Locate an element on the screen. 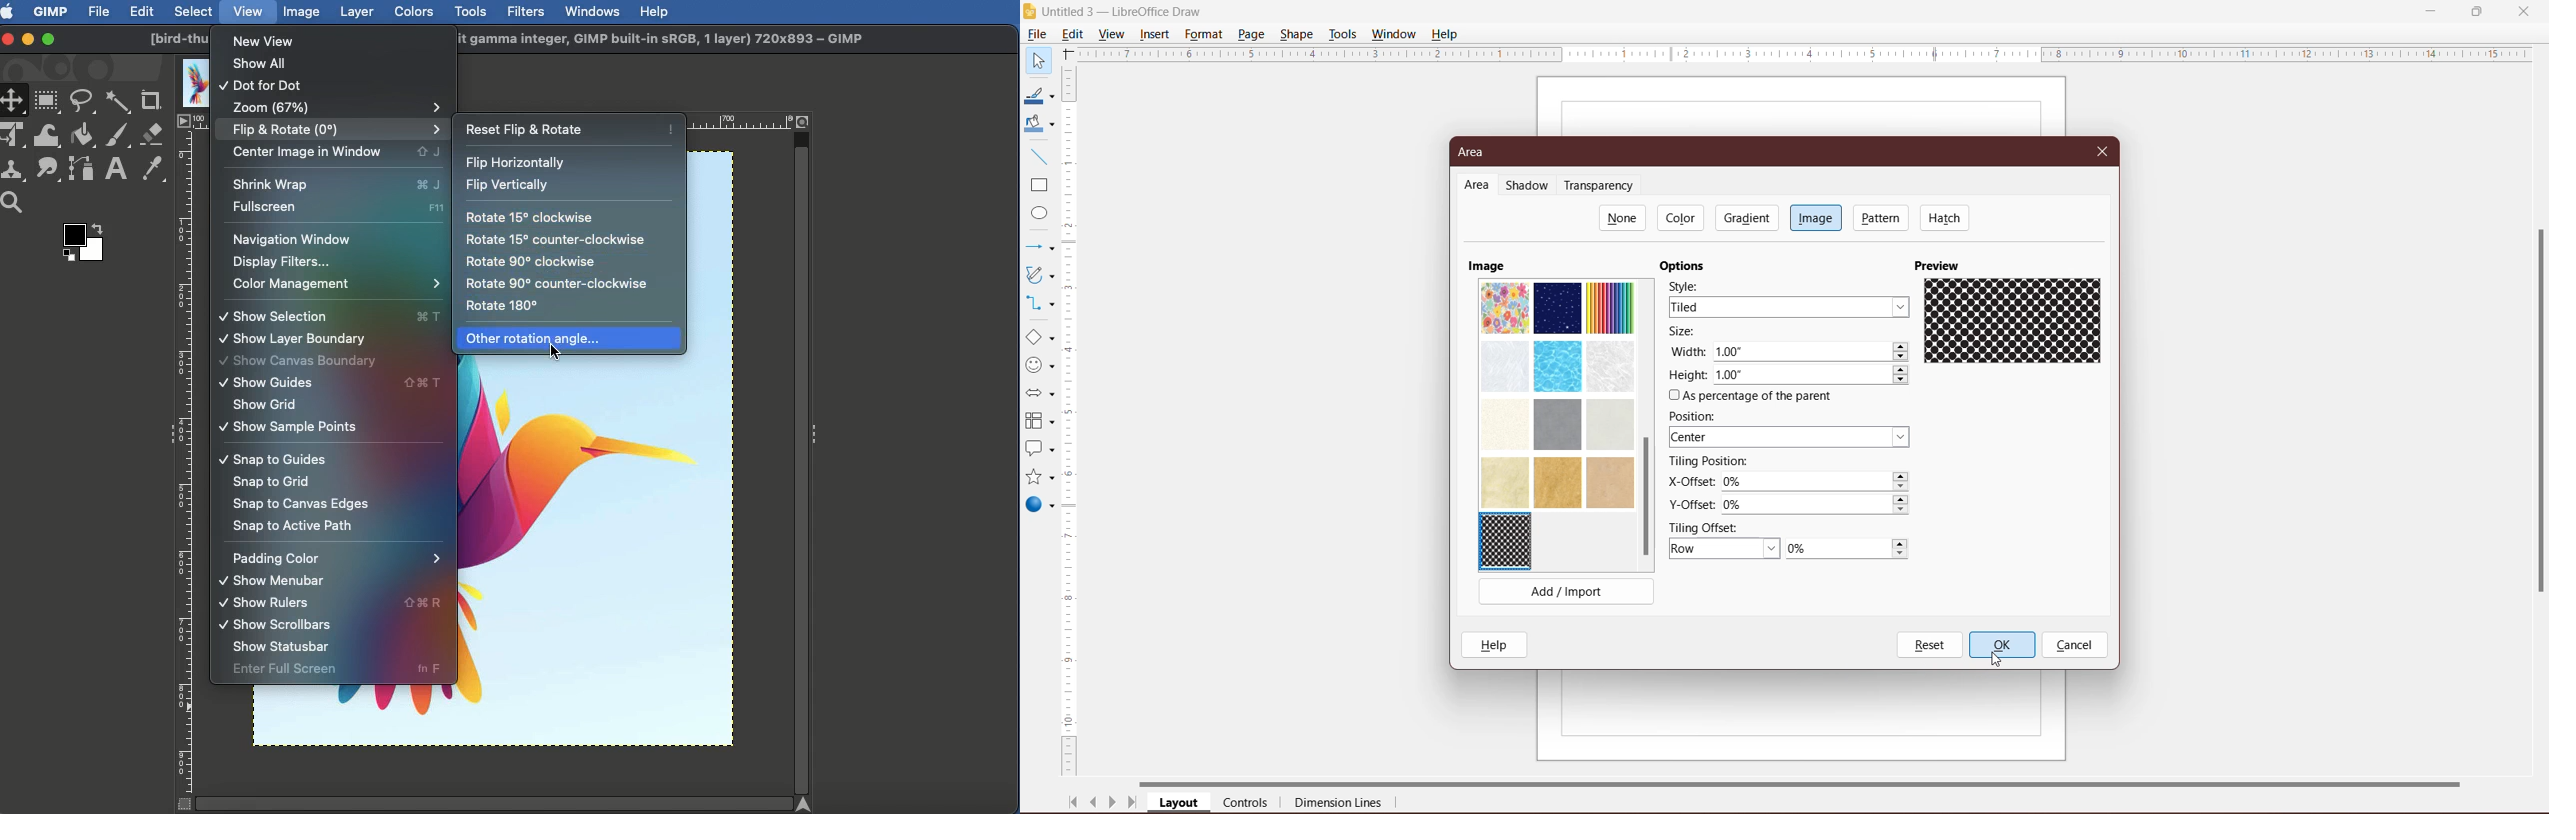  Scroll to first page is located at coordinates (1073, 802).